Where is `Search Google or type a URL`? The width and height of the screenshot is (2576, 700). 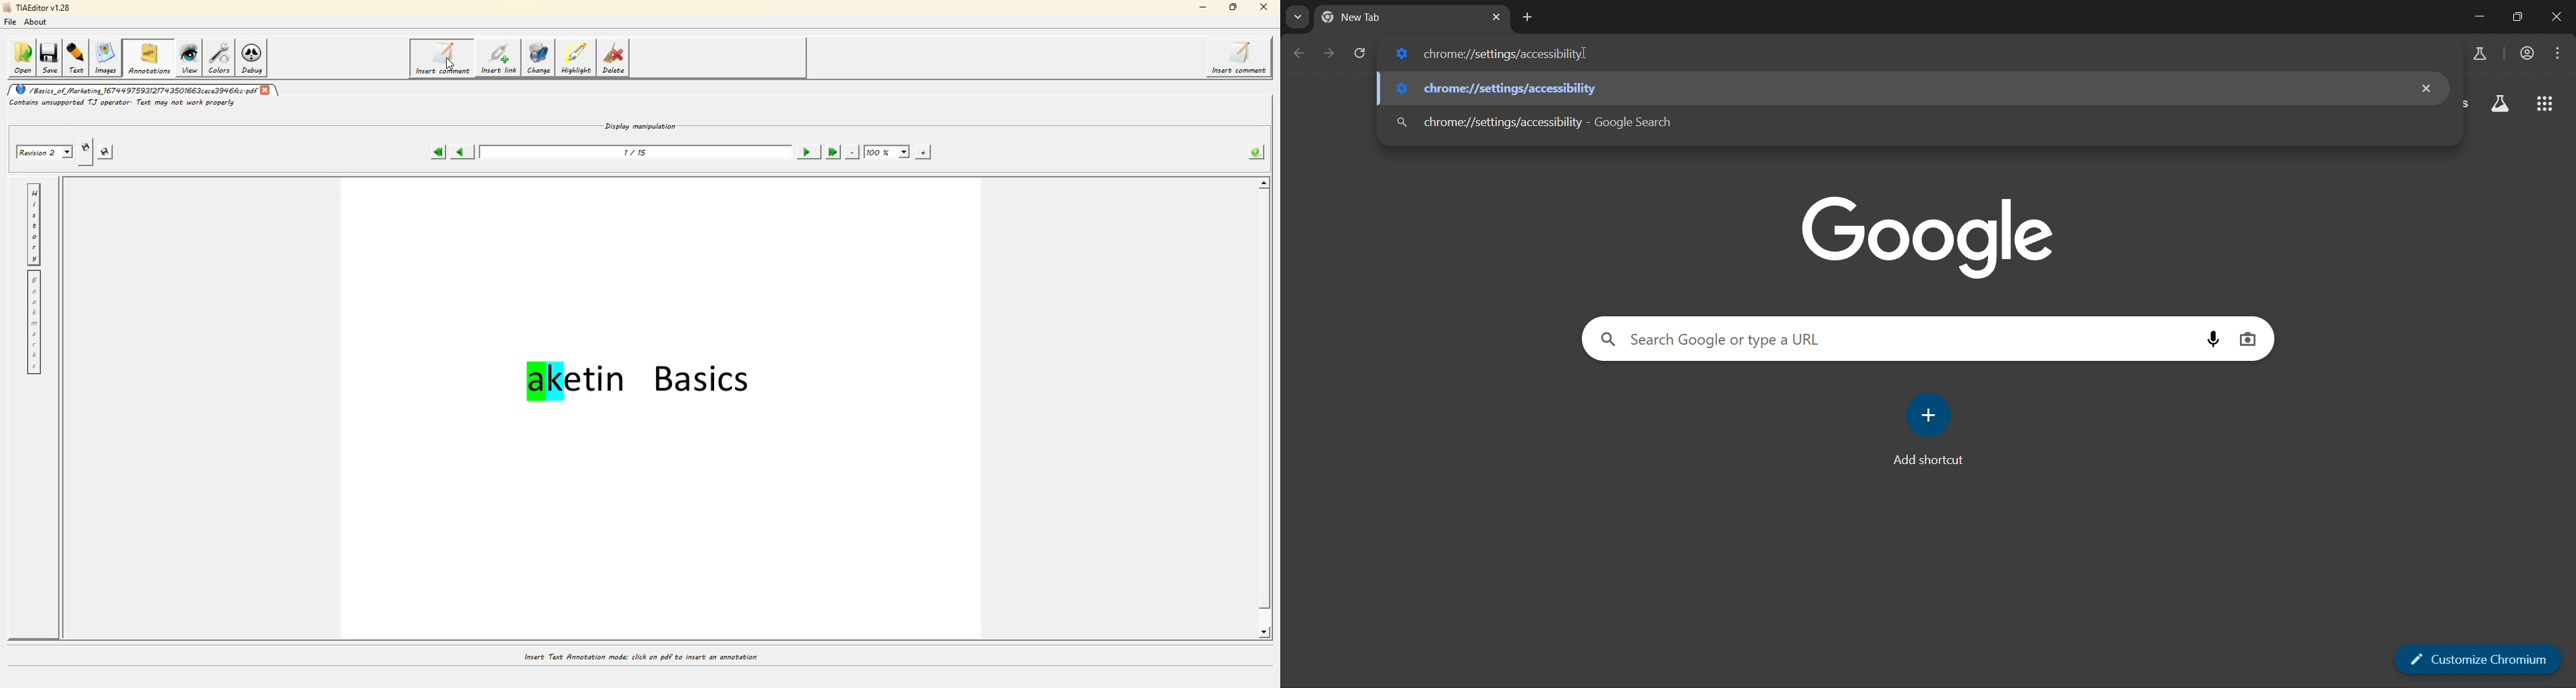
Search Google or type a URL is located at coordinates (1709, 339).